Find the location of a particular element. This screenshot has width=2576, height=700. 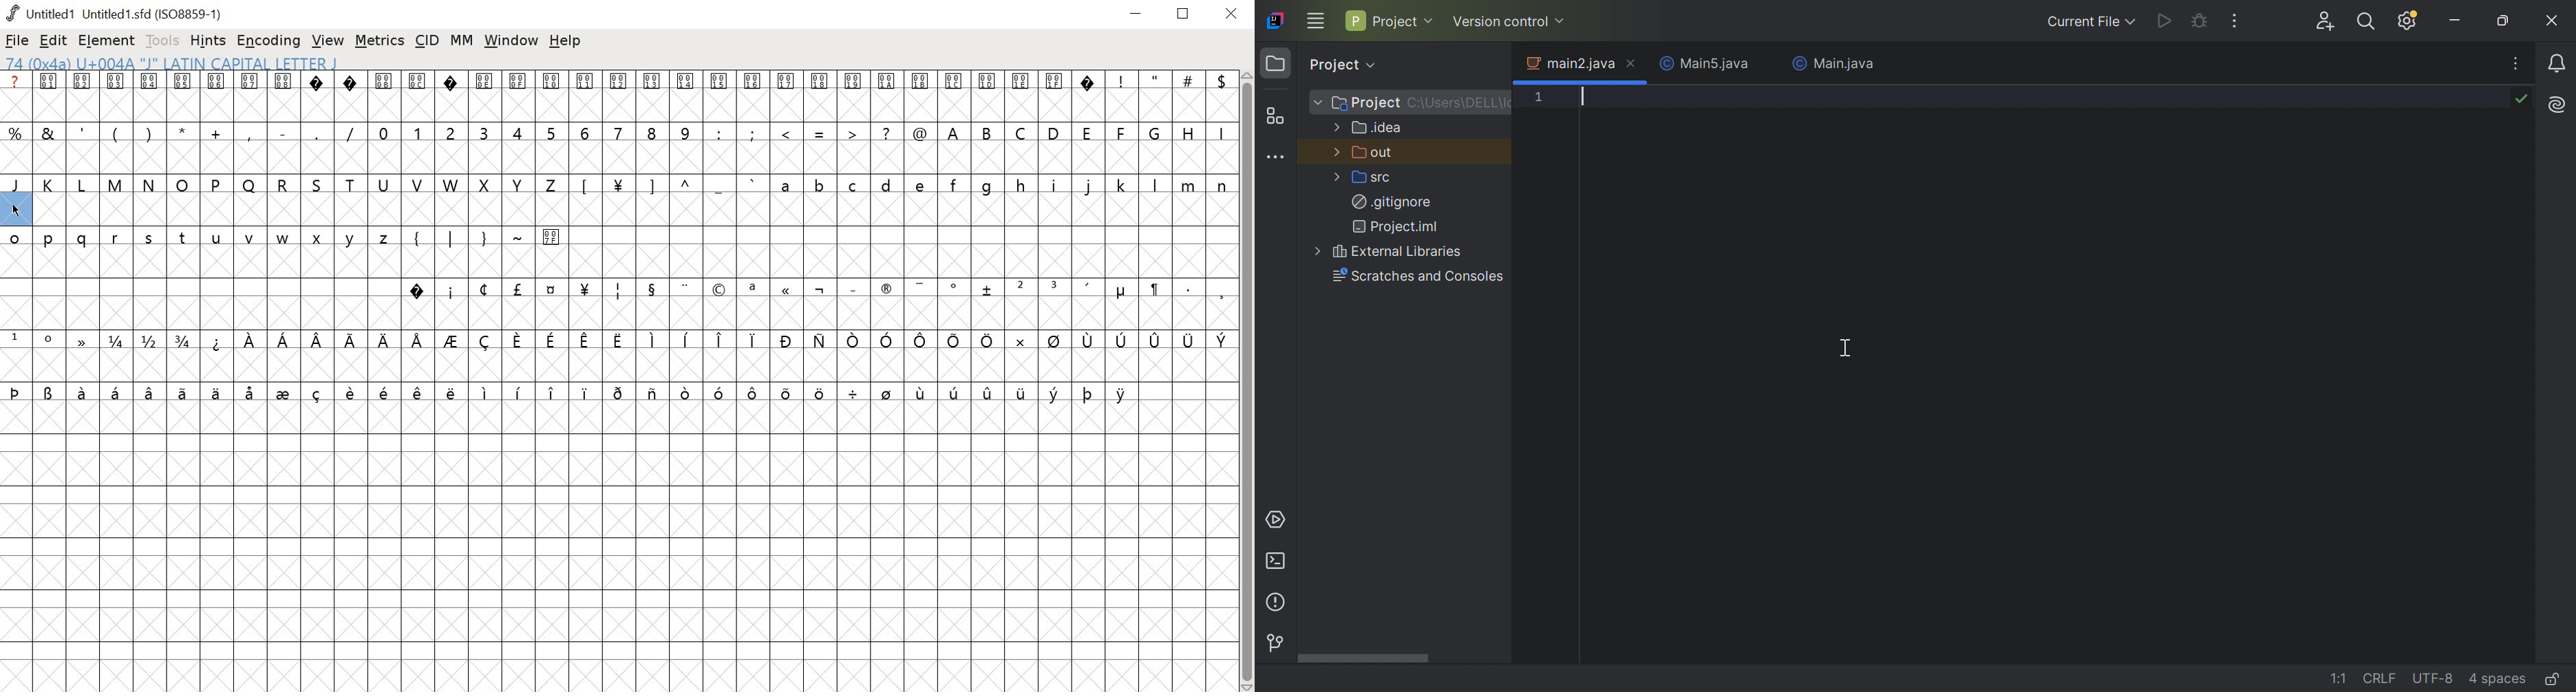

special characters is located at coordinates (183, 132).